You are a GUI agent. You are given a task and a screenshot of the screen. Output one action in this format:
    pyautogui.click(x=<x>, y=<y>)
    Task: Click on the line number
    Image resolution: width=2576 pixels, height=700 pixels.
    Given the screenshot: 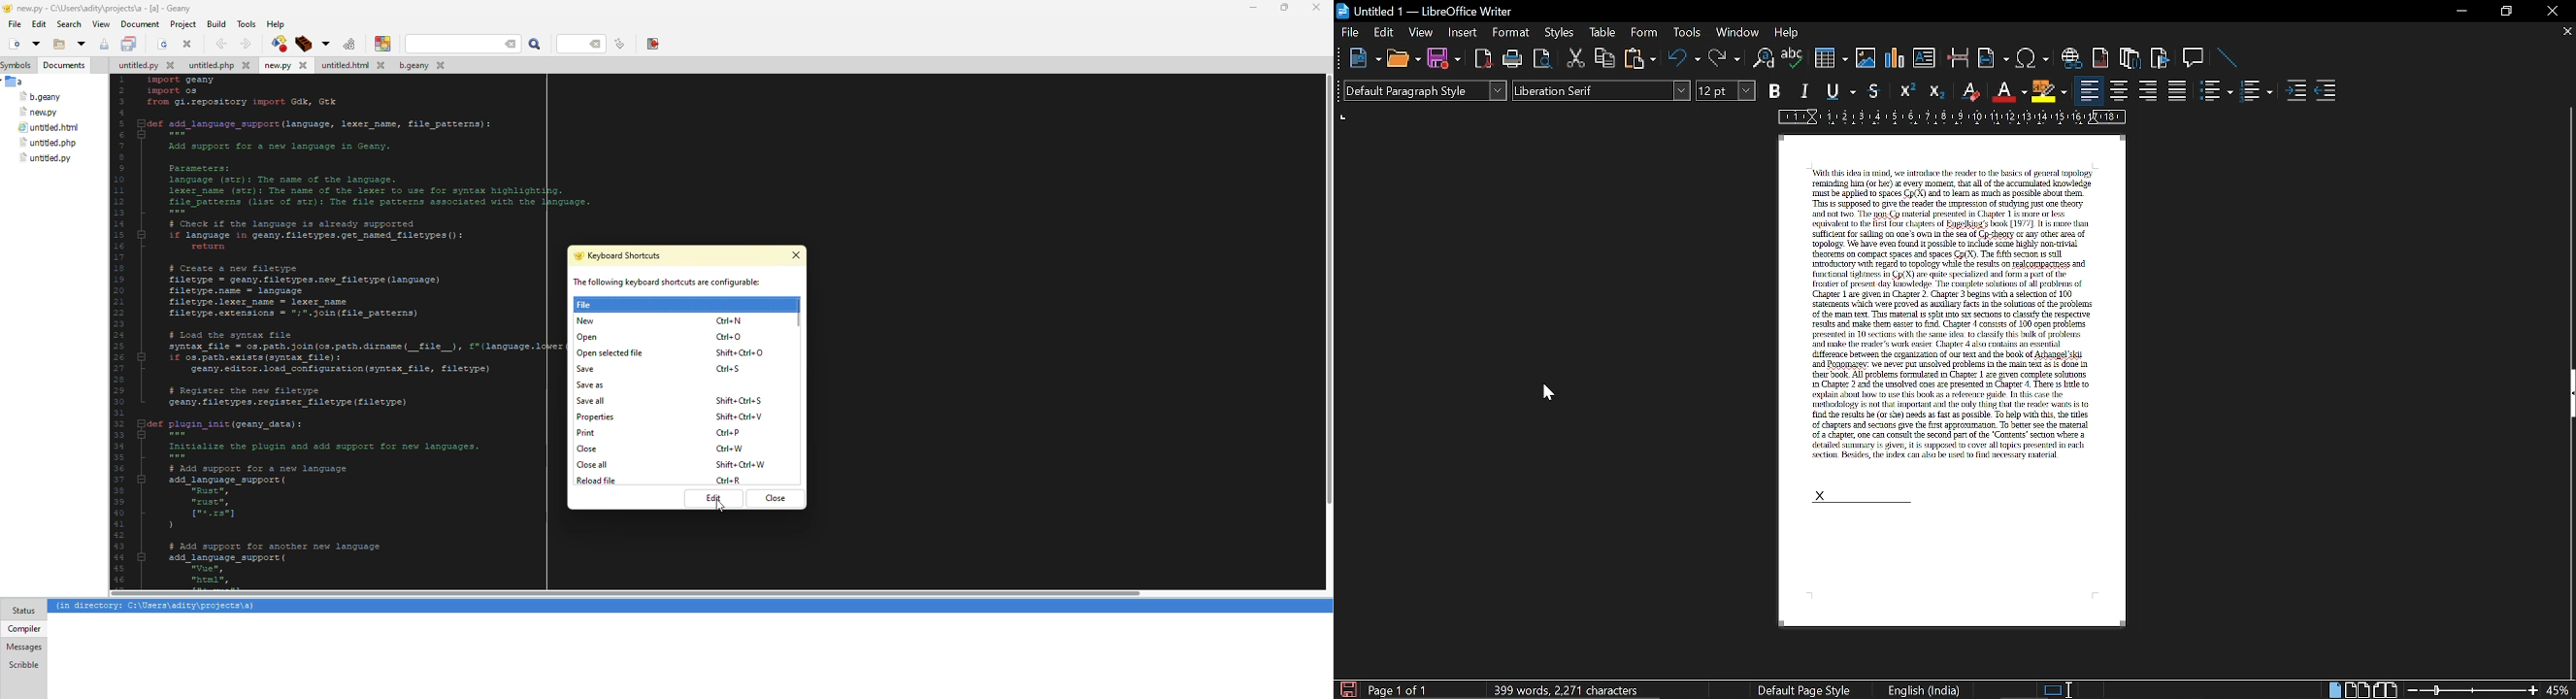 What is the action you would take?
    pyautogui.click(x=620, y=44)
    